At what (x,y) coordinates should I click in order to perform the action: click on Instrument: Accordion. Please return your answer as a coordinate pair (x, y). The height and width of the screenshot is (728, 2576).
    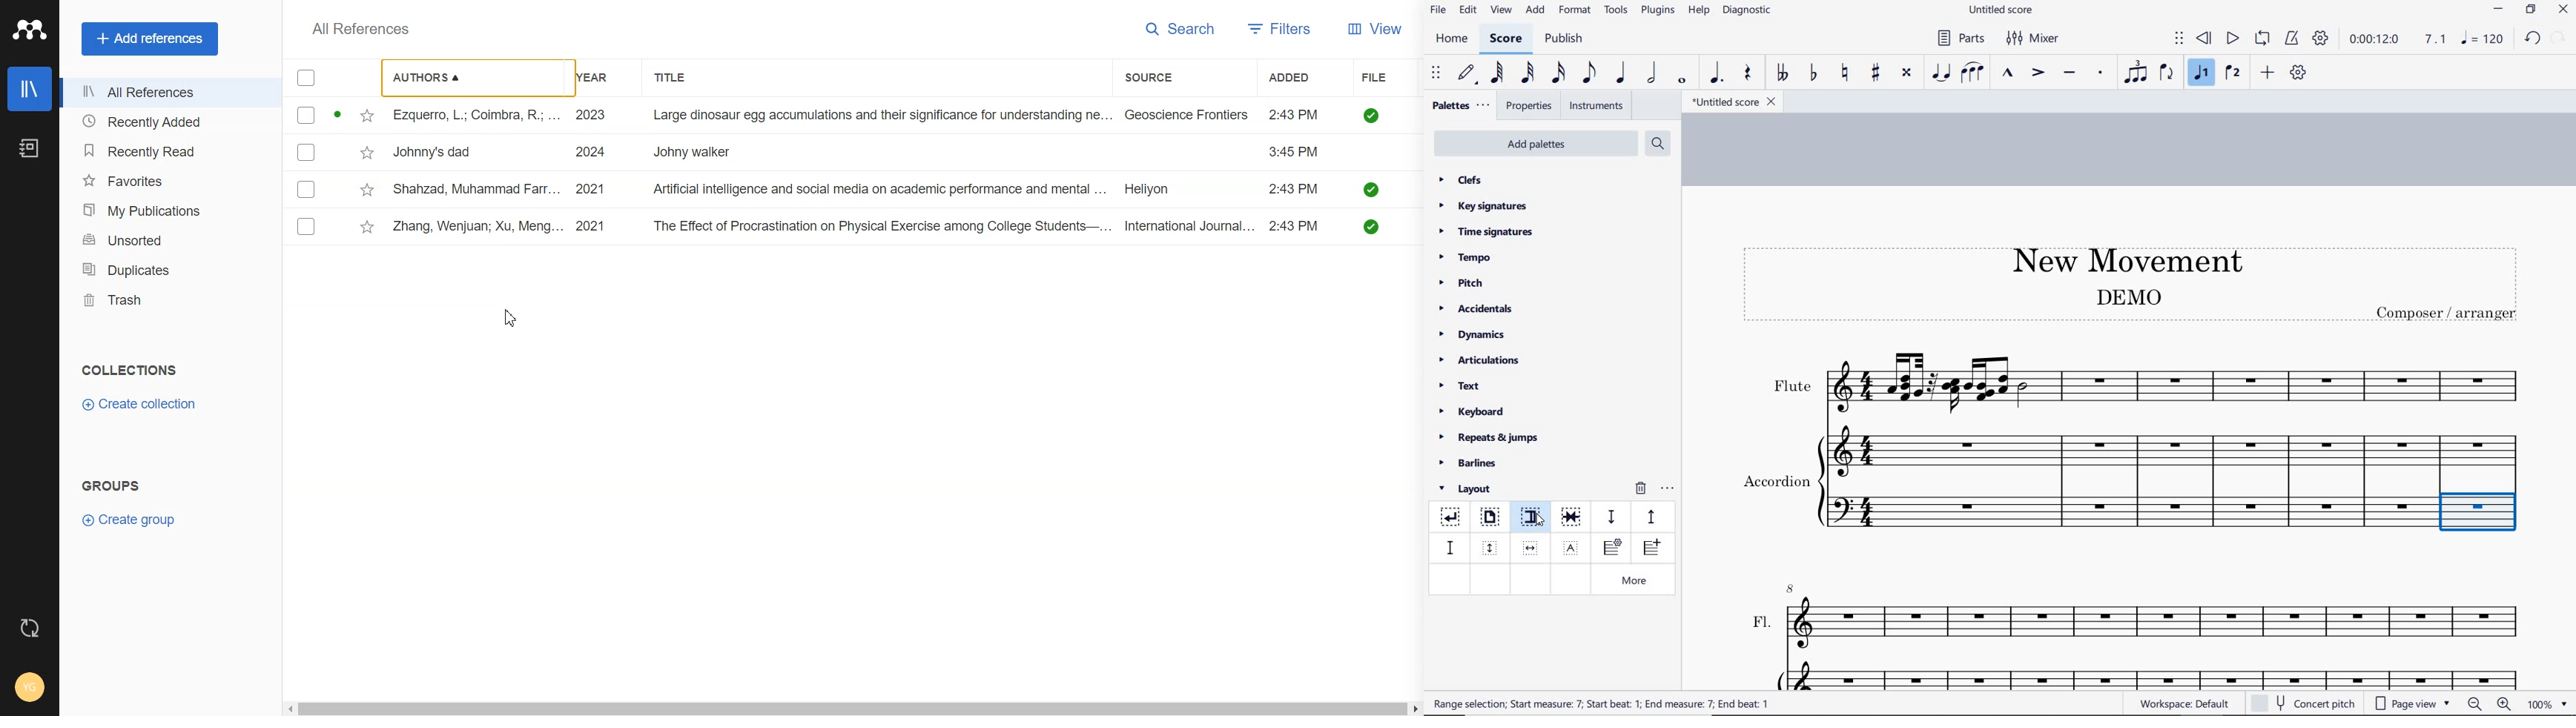
    Looking at the image, I should click on (2176, 481).